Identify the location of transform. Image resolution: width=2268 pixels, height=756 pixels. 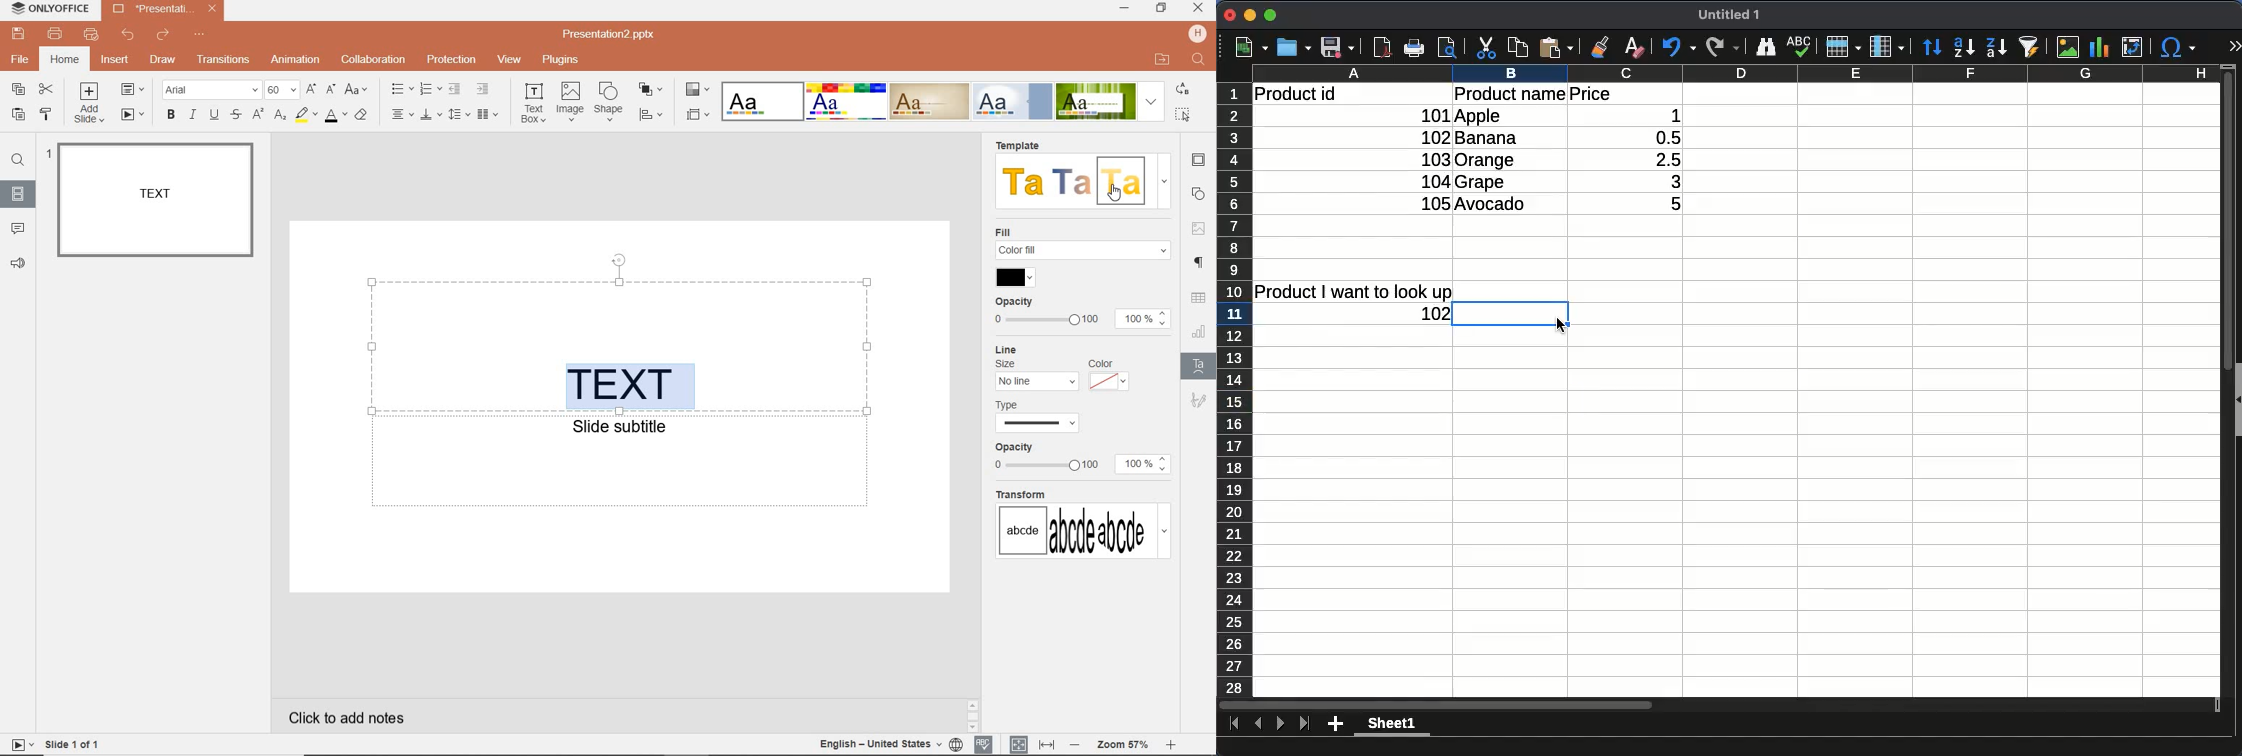
(1083, 526).